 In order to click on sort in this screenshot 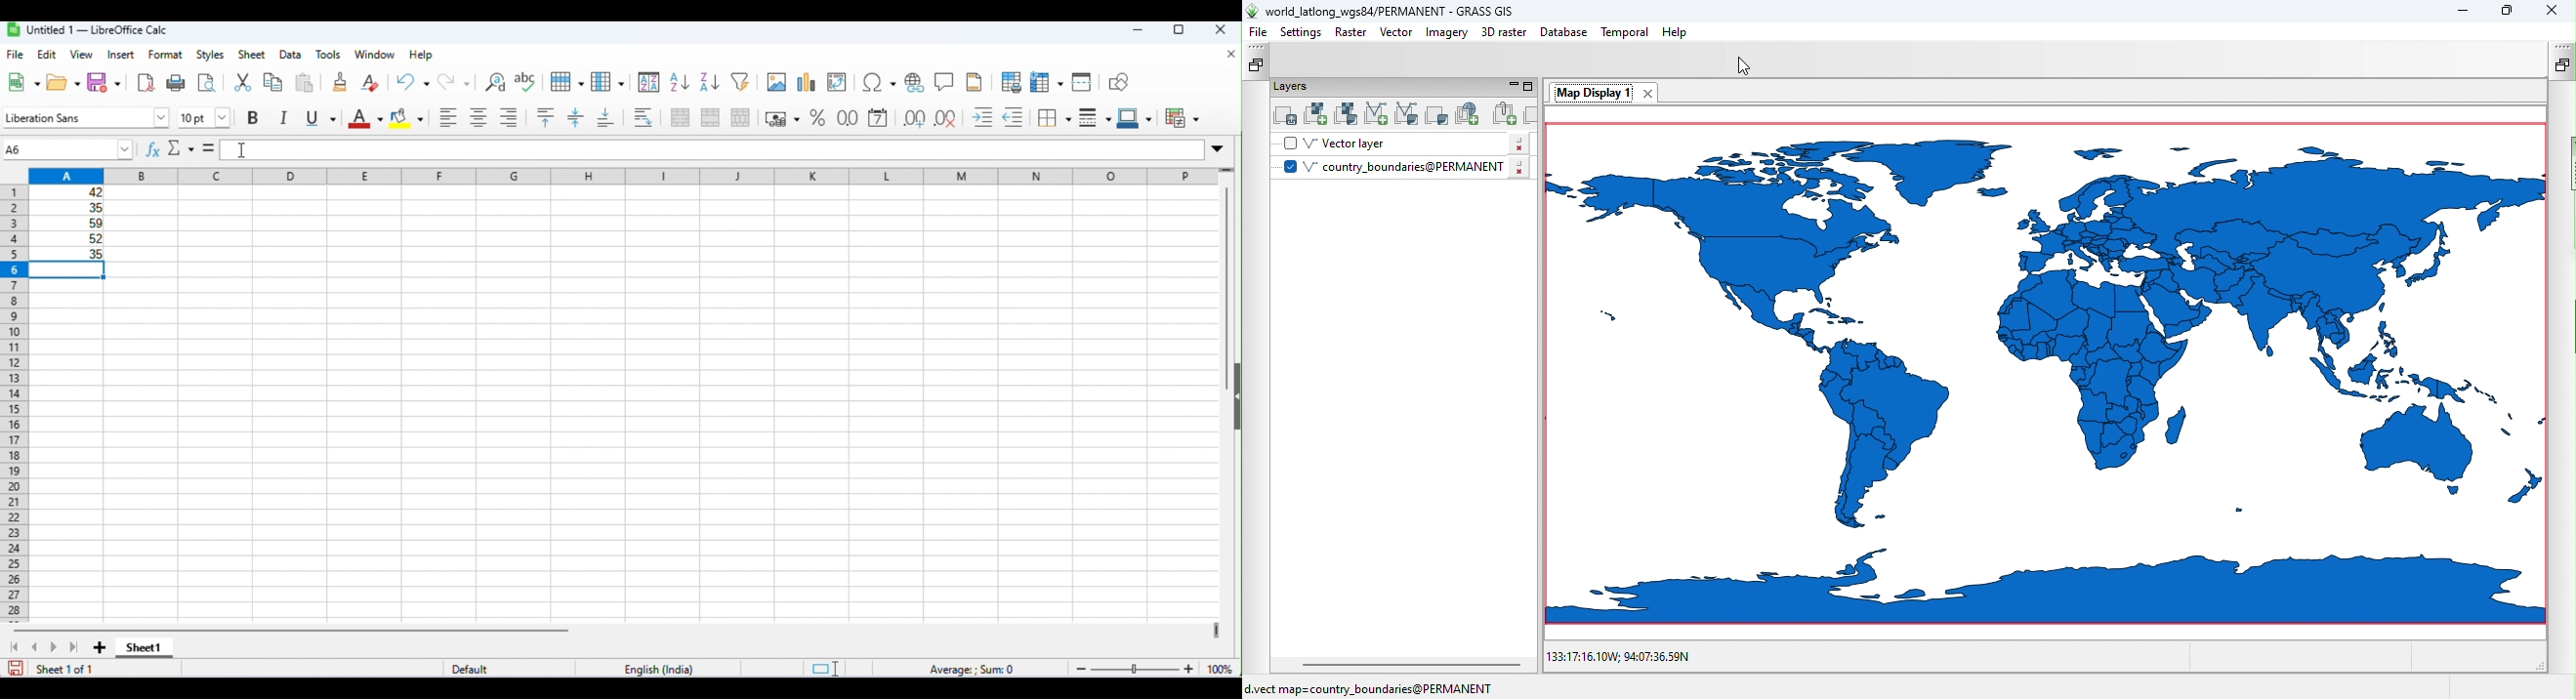, I will do `click(649, 82)`.